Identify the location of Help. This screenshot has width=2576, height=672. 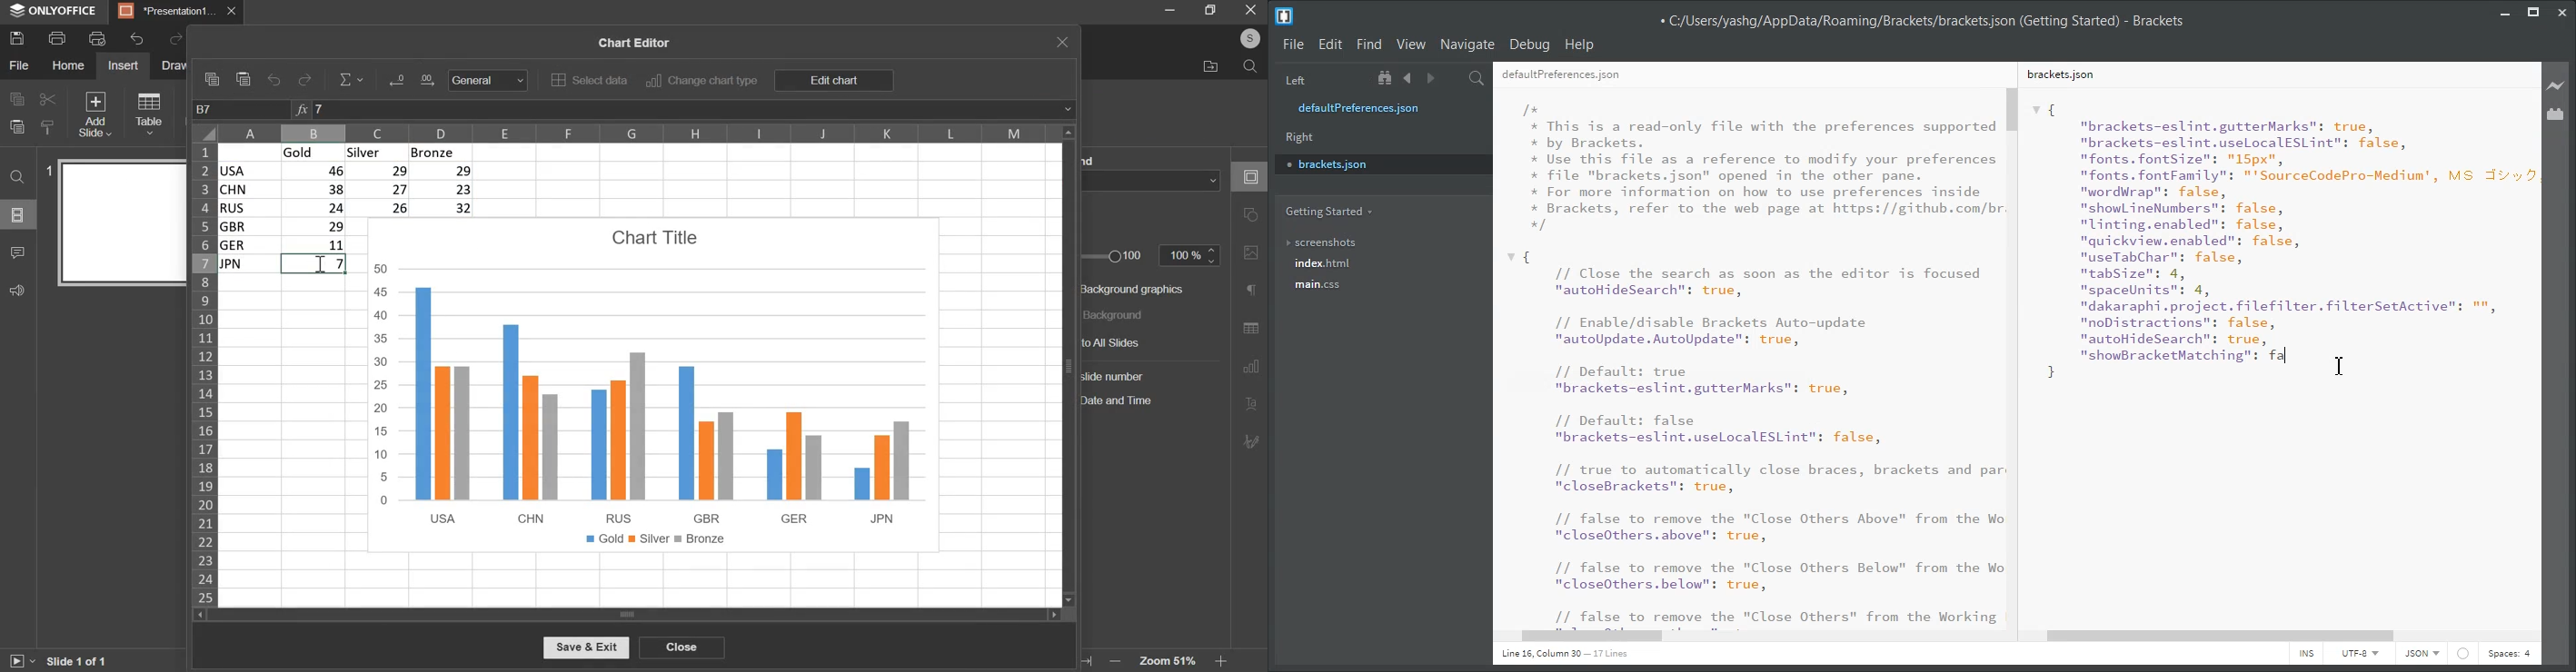
(1581, 44).